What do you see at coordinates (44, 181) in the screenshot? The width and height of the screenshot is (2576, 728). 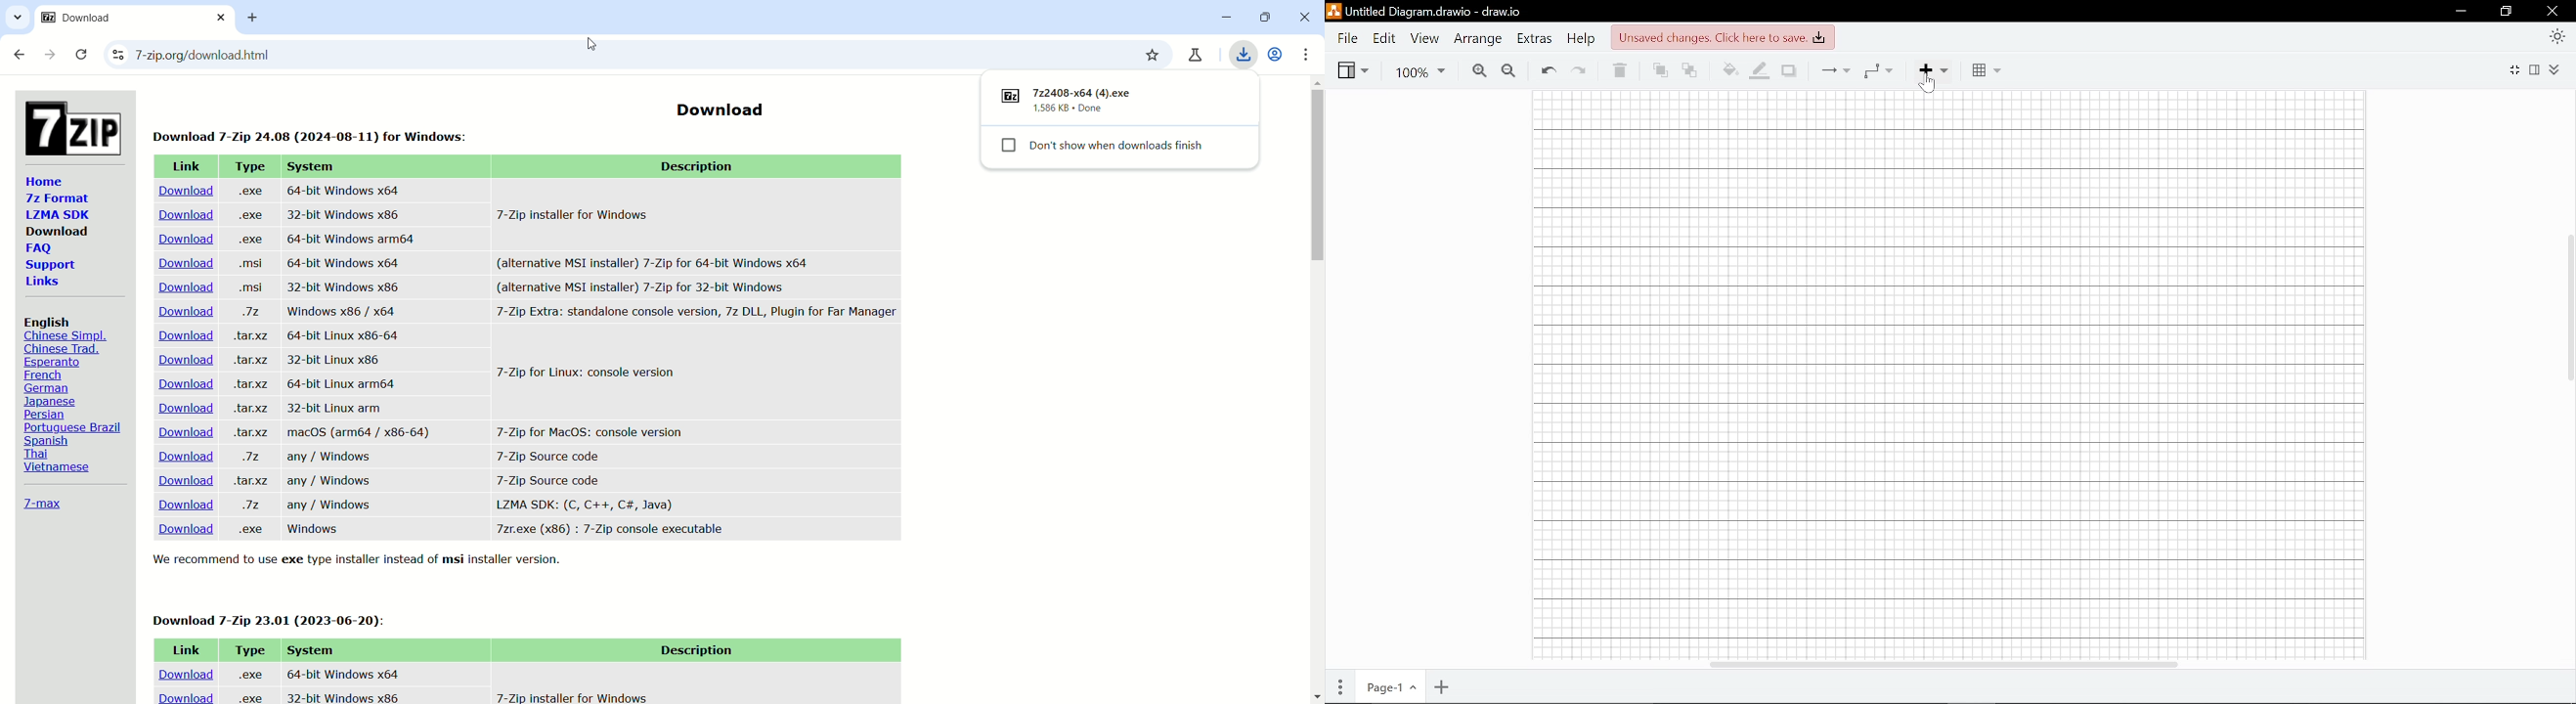 I see `Home` at bounding box center [44, 181].